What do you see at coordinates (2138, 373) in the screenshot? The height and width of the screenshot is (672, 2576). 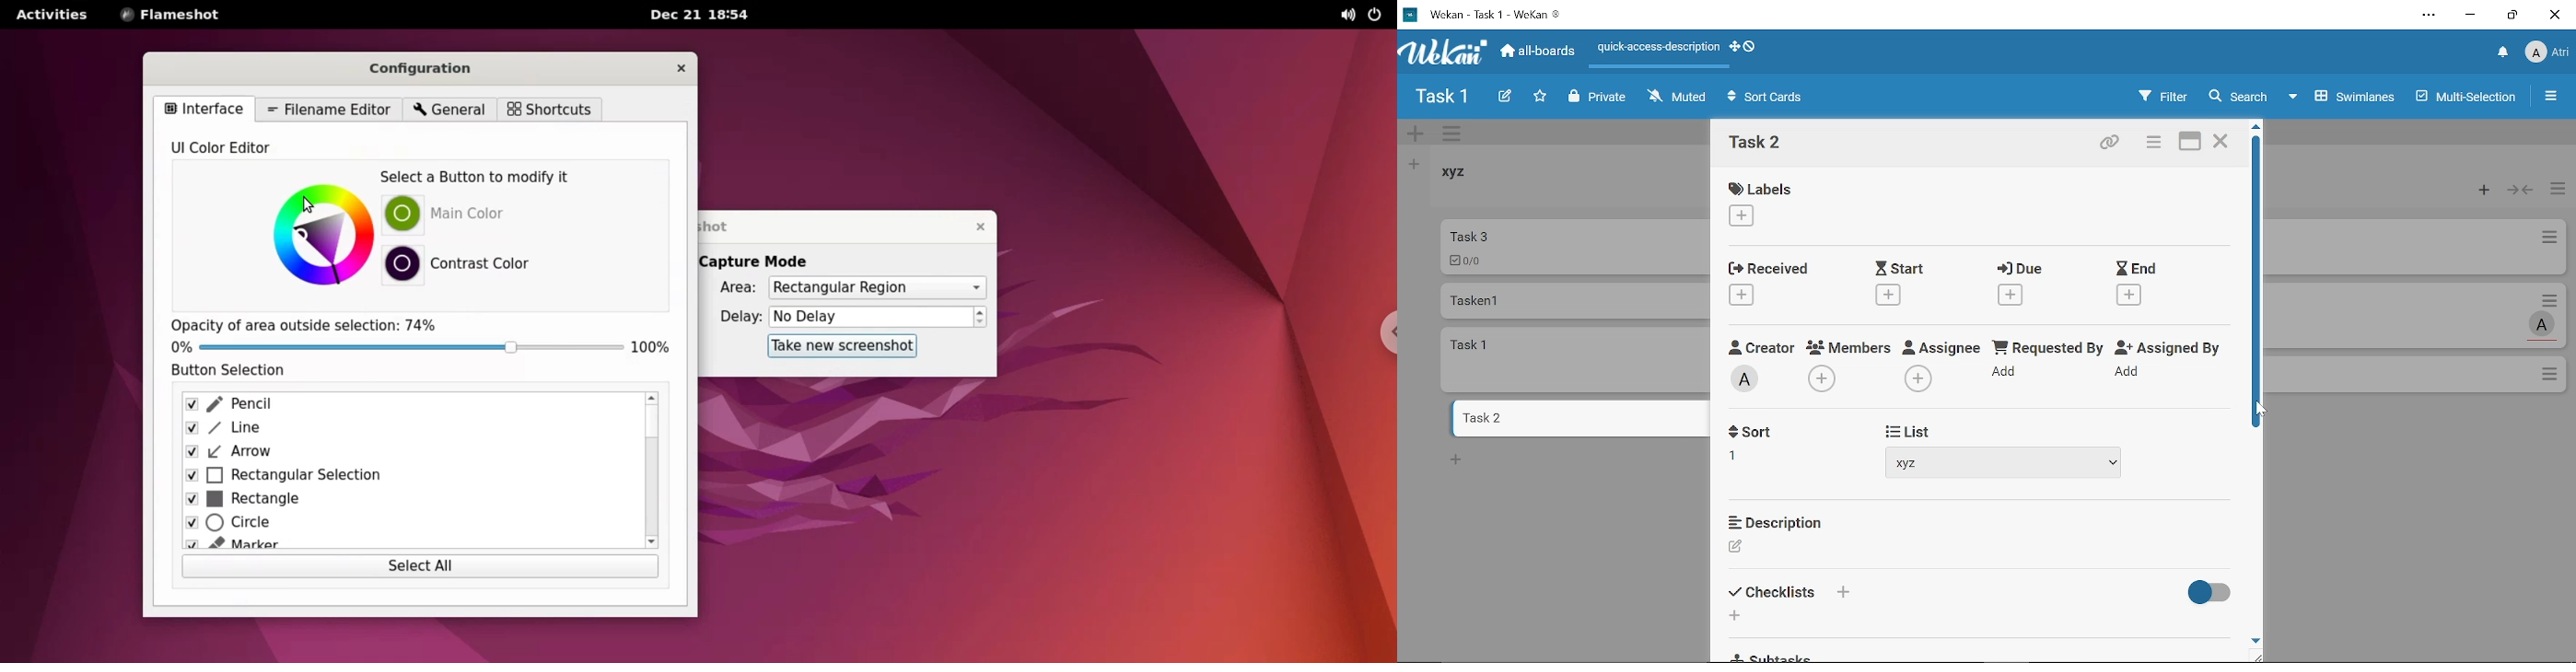 I see `Add assigned by` at bounding box center [2138, 373].